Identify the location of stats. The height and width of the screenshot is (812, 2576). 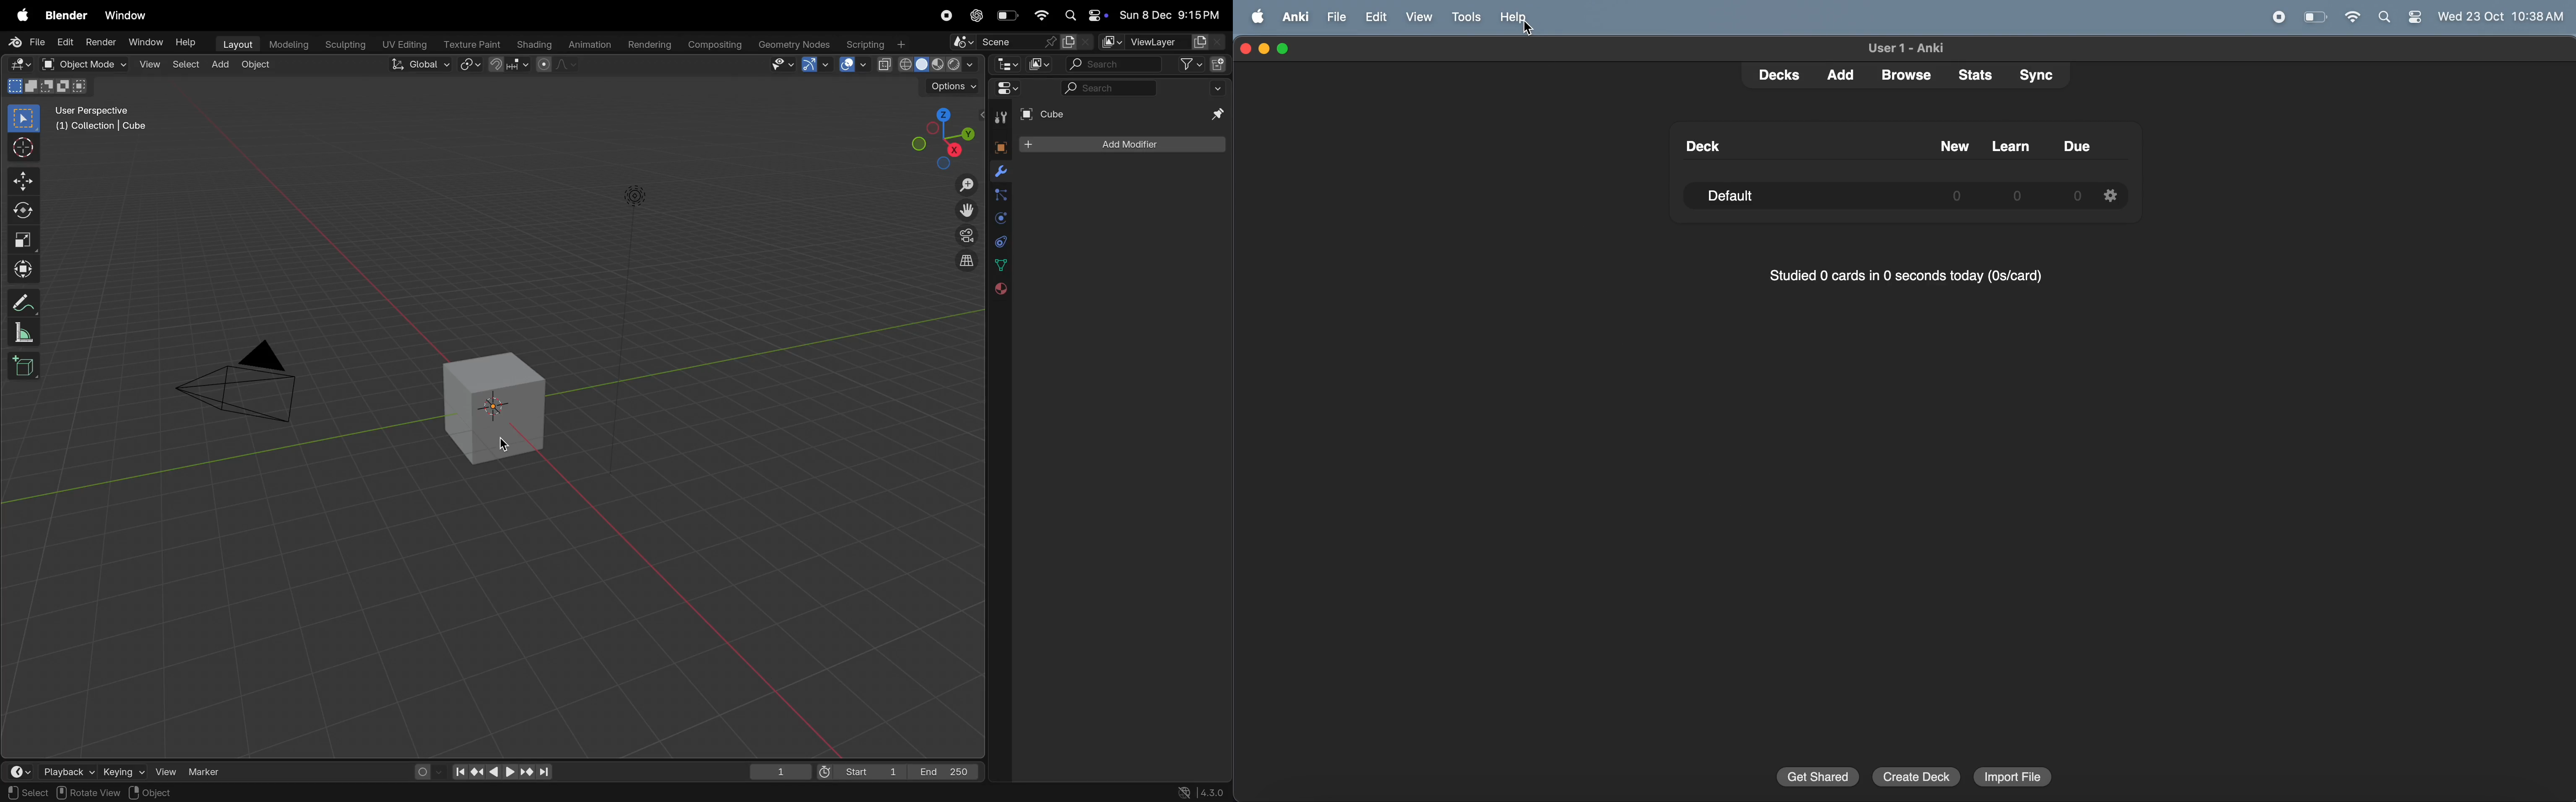
(1969, 74).